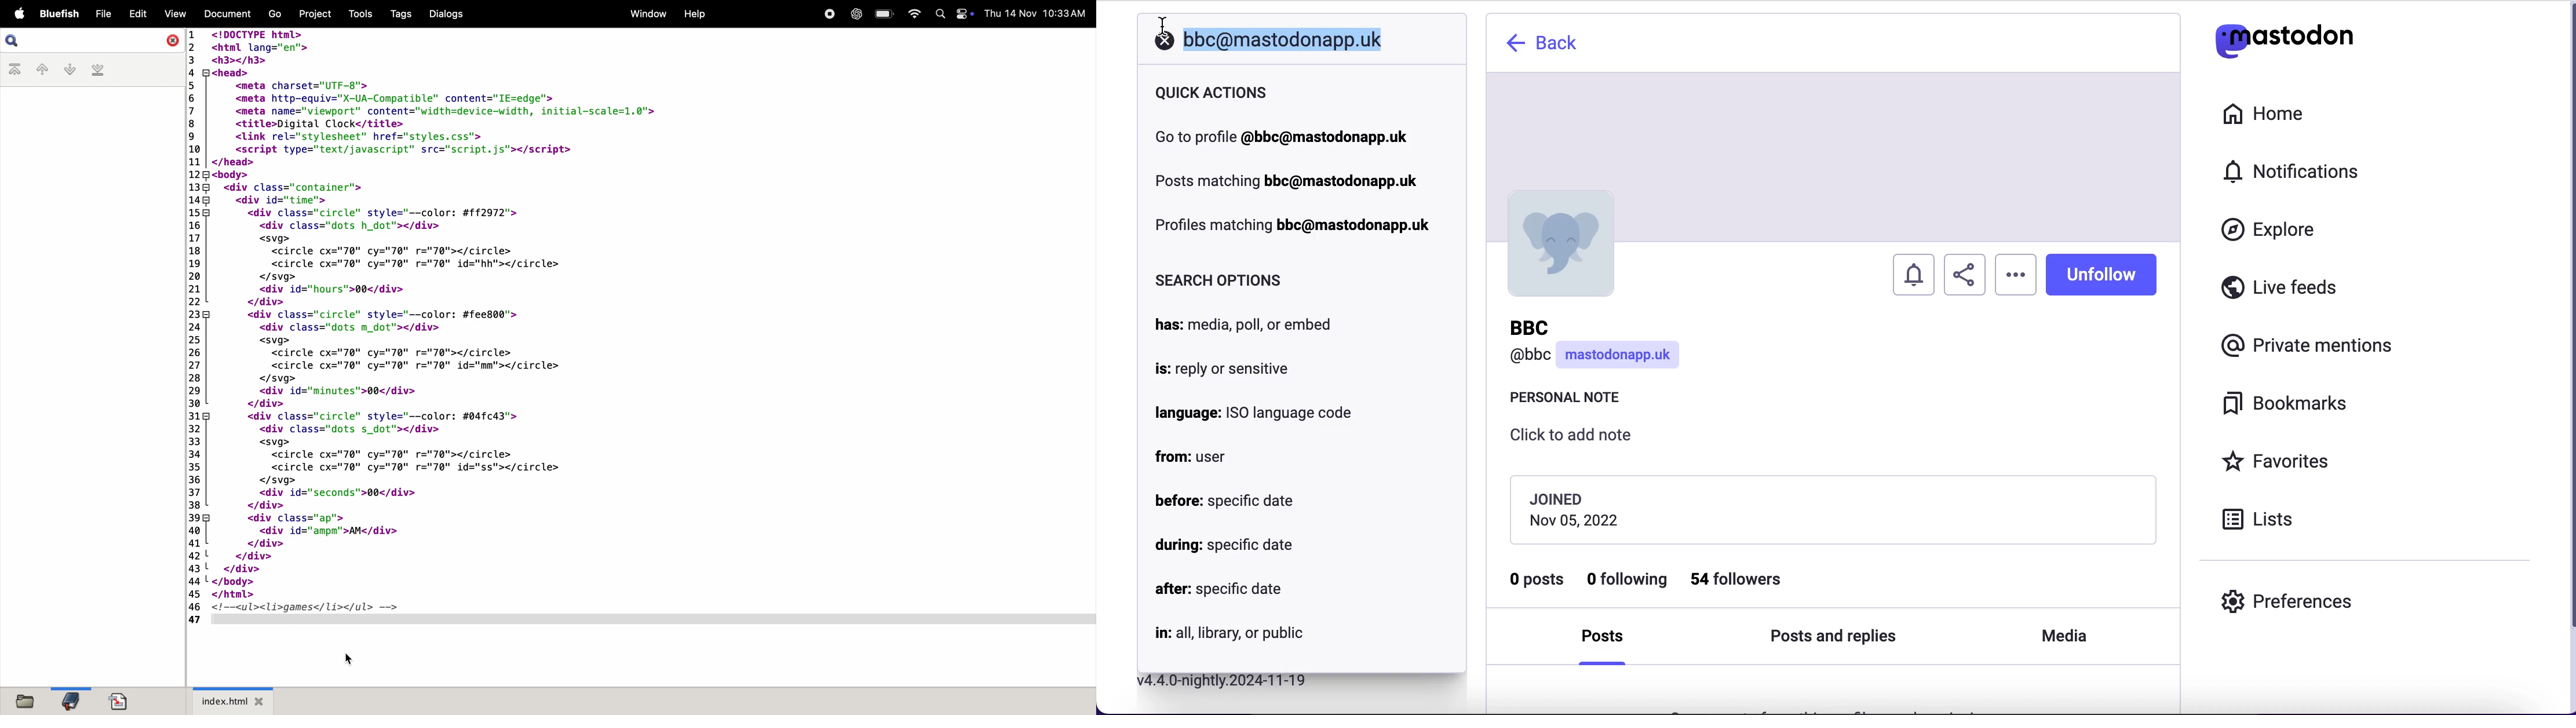 The width and height of the screenshot is (2576, 728). What do you see at coordinates (829, 15) in the screenshot?
I see `record` at bounding box center [829, 15].